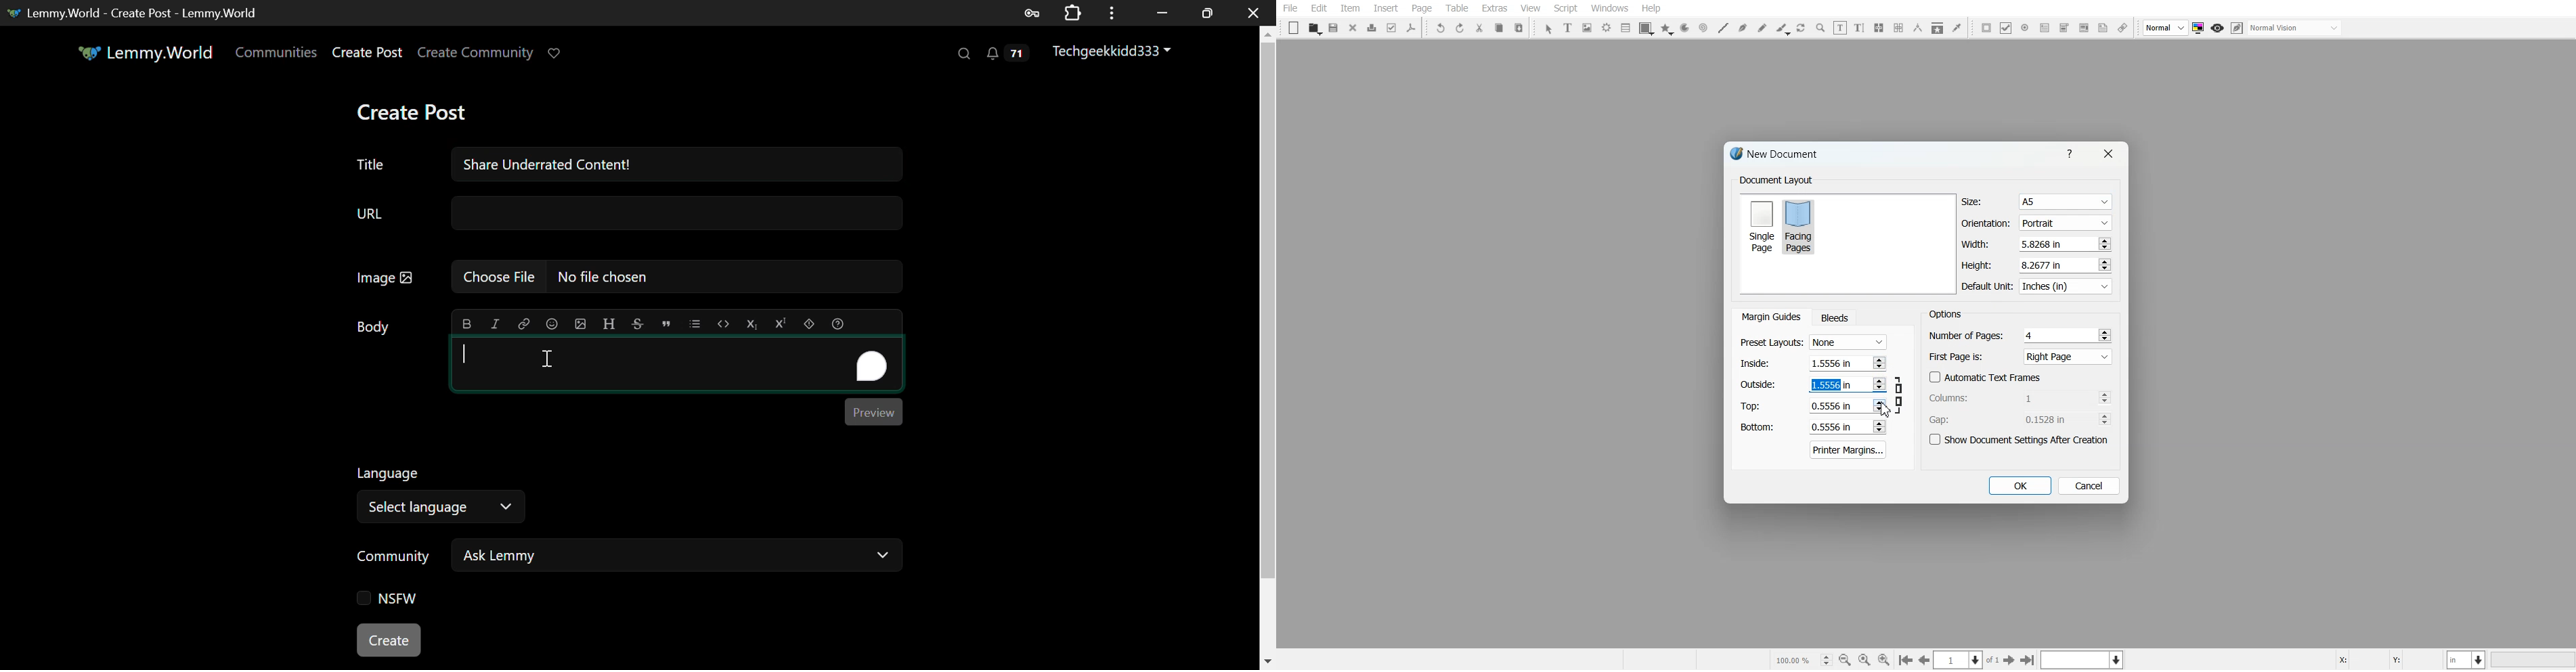 This screenshot has width=2576, height=672. I want to click on Number of Pages, so click(2020, 335).